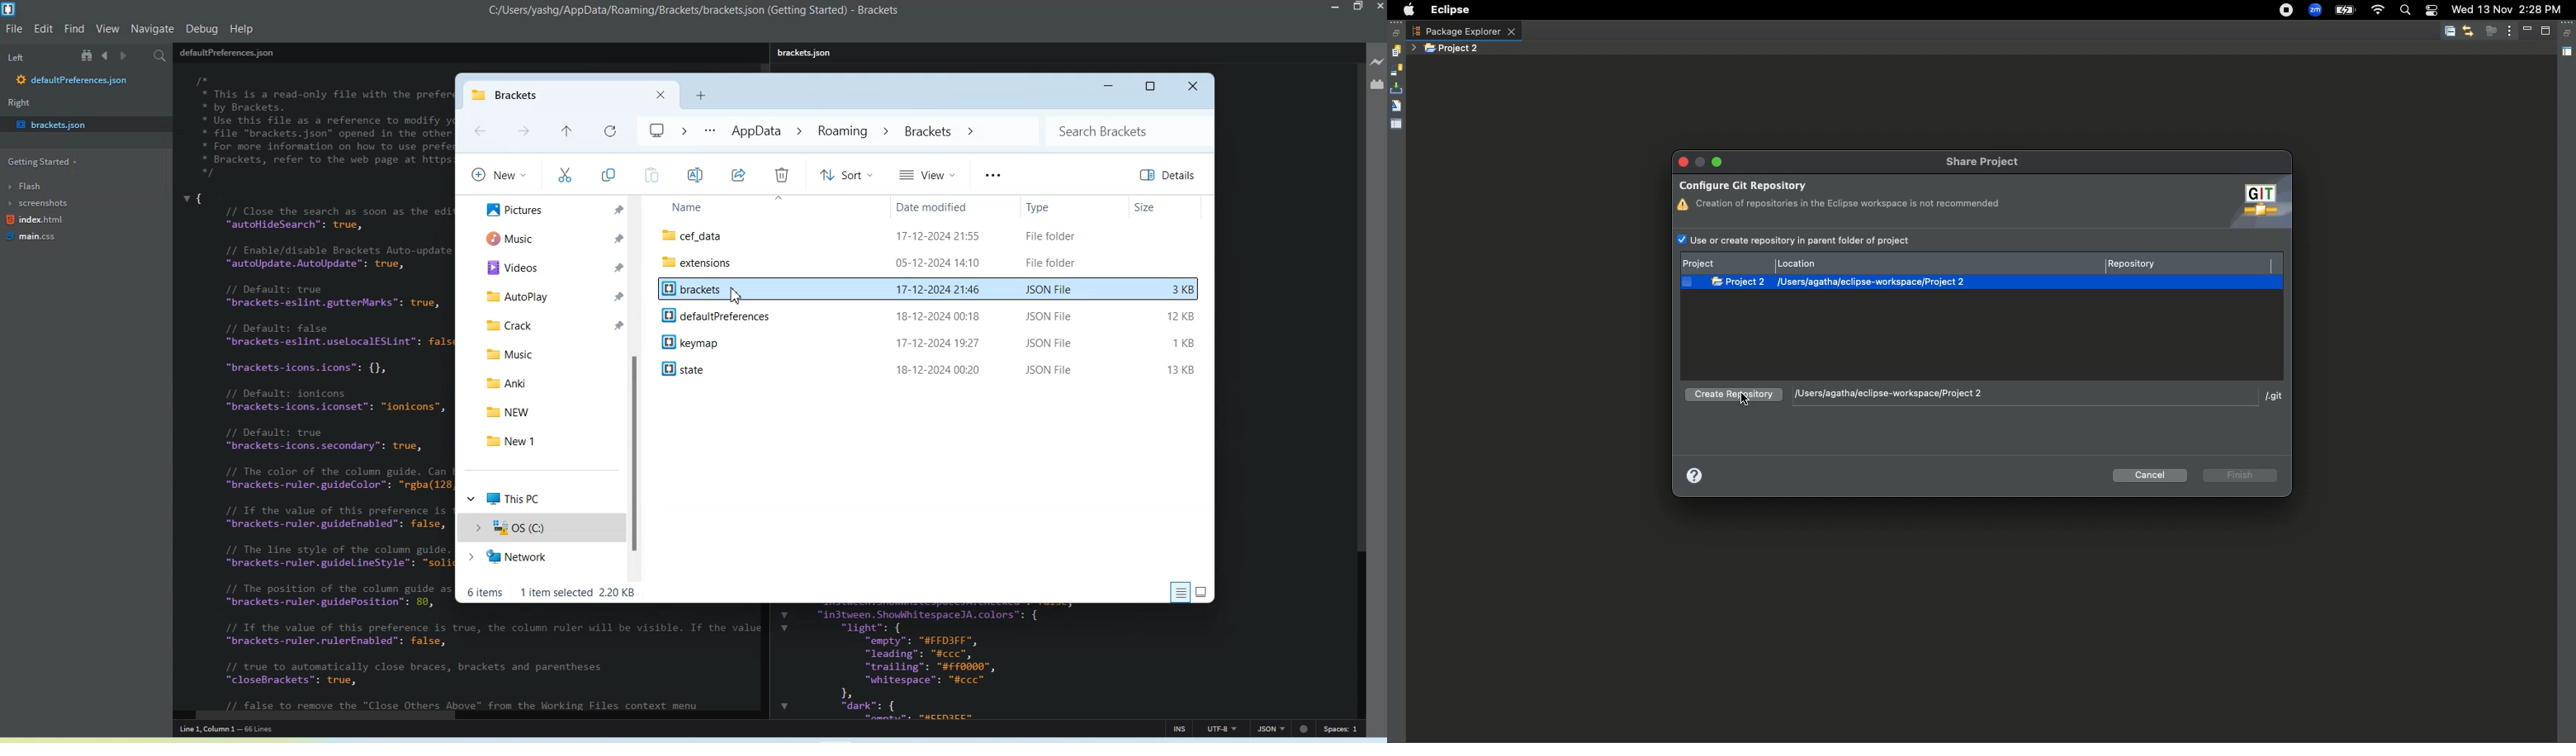 The height and width of the screenshot is (756, 2576). What do you see at coordinates (1377, 84) in the screenshot?
I see `Extension Manager` at bounding box center [1377, 84].